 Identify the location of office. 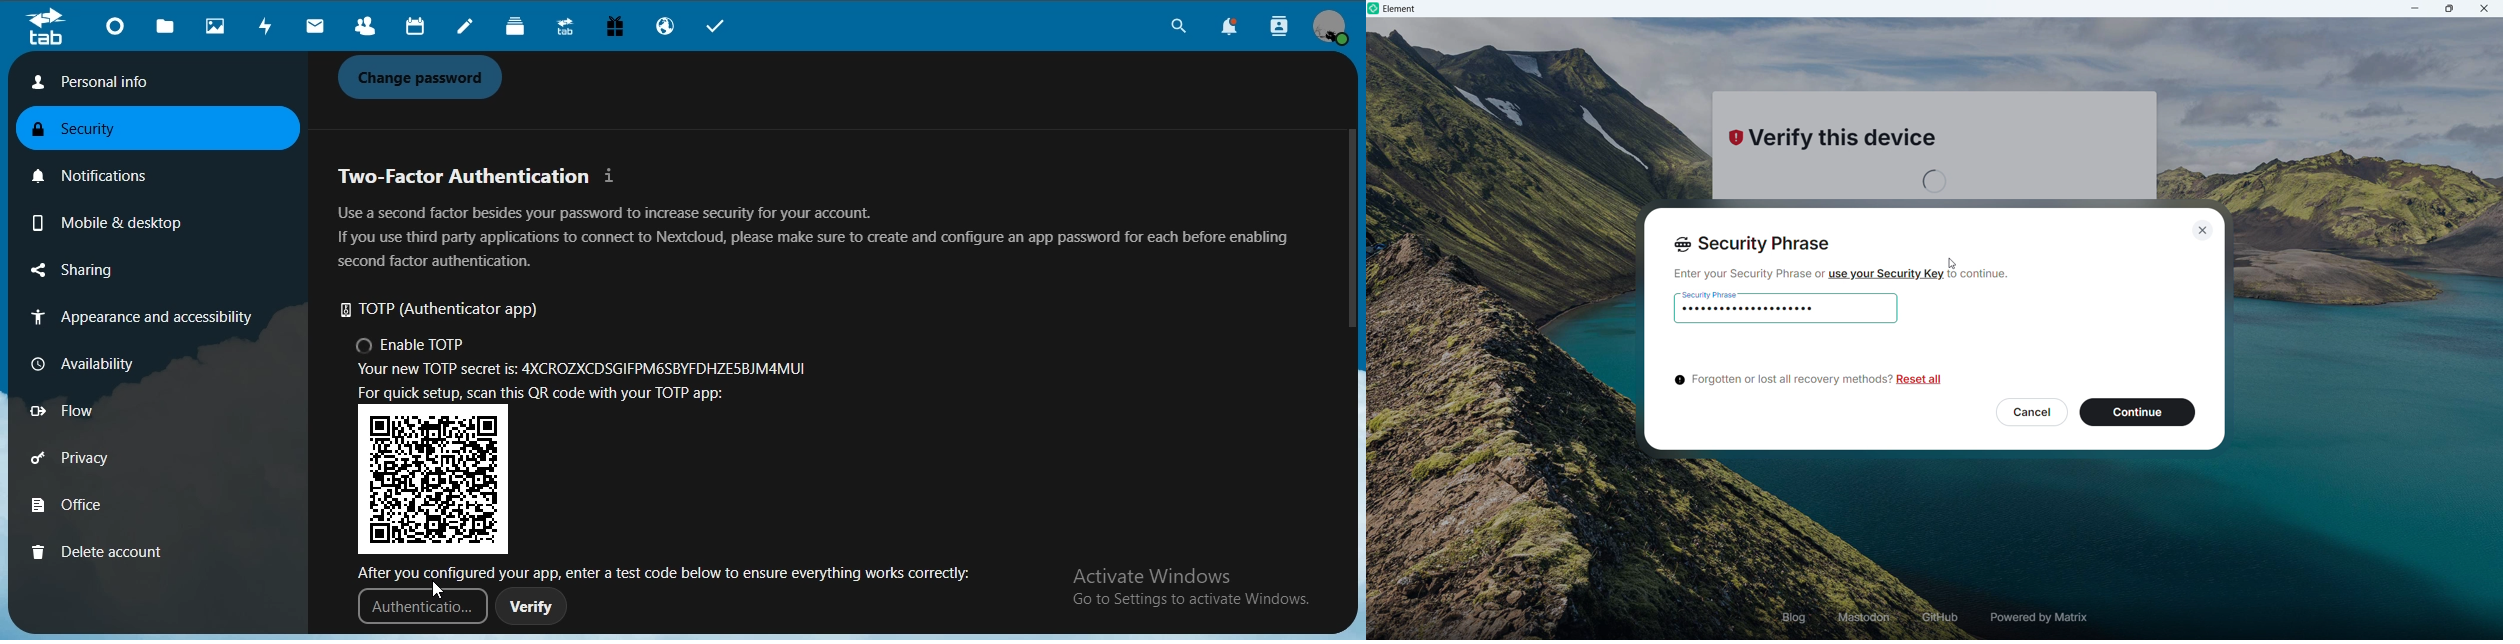
(97, 507).